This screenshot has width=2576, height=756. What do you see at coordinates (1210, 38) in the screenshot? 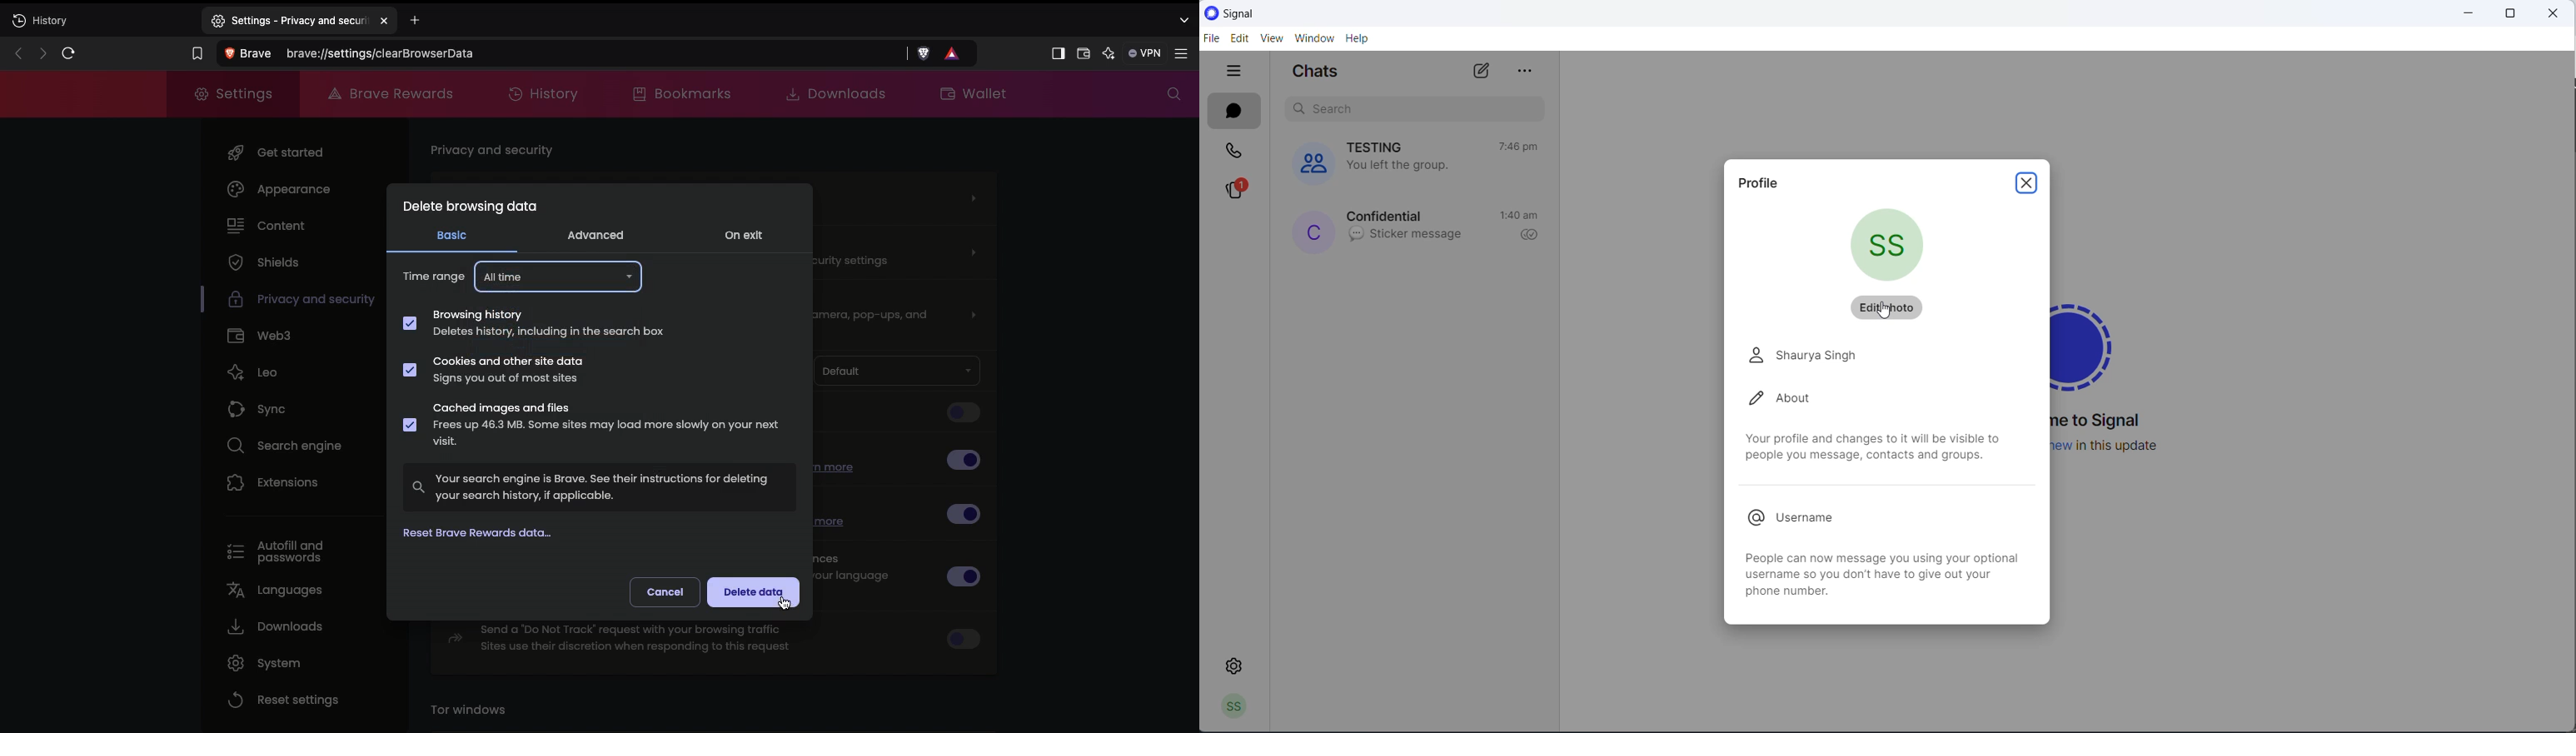
I see `FILE` at bounding box center [1210, 38].